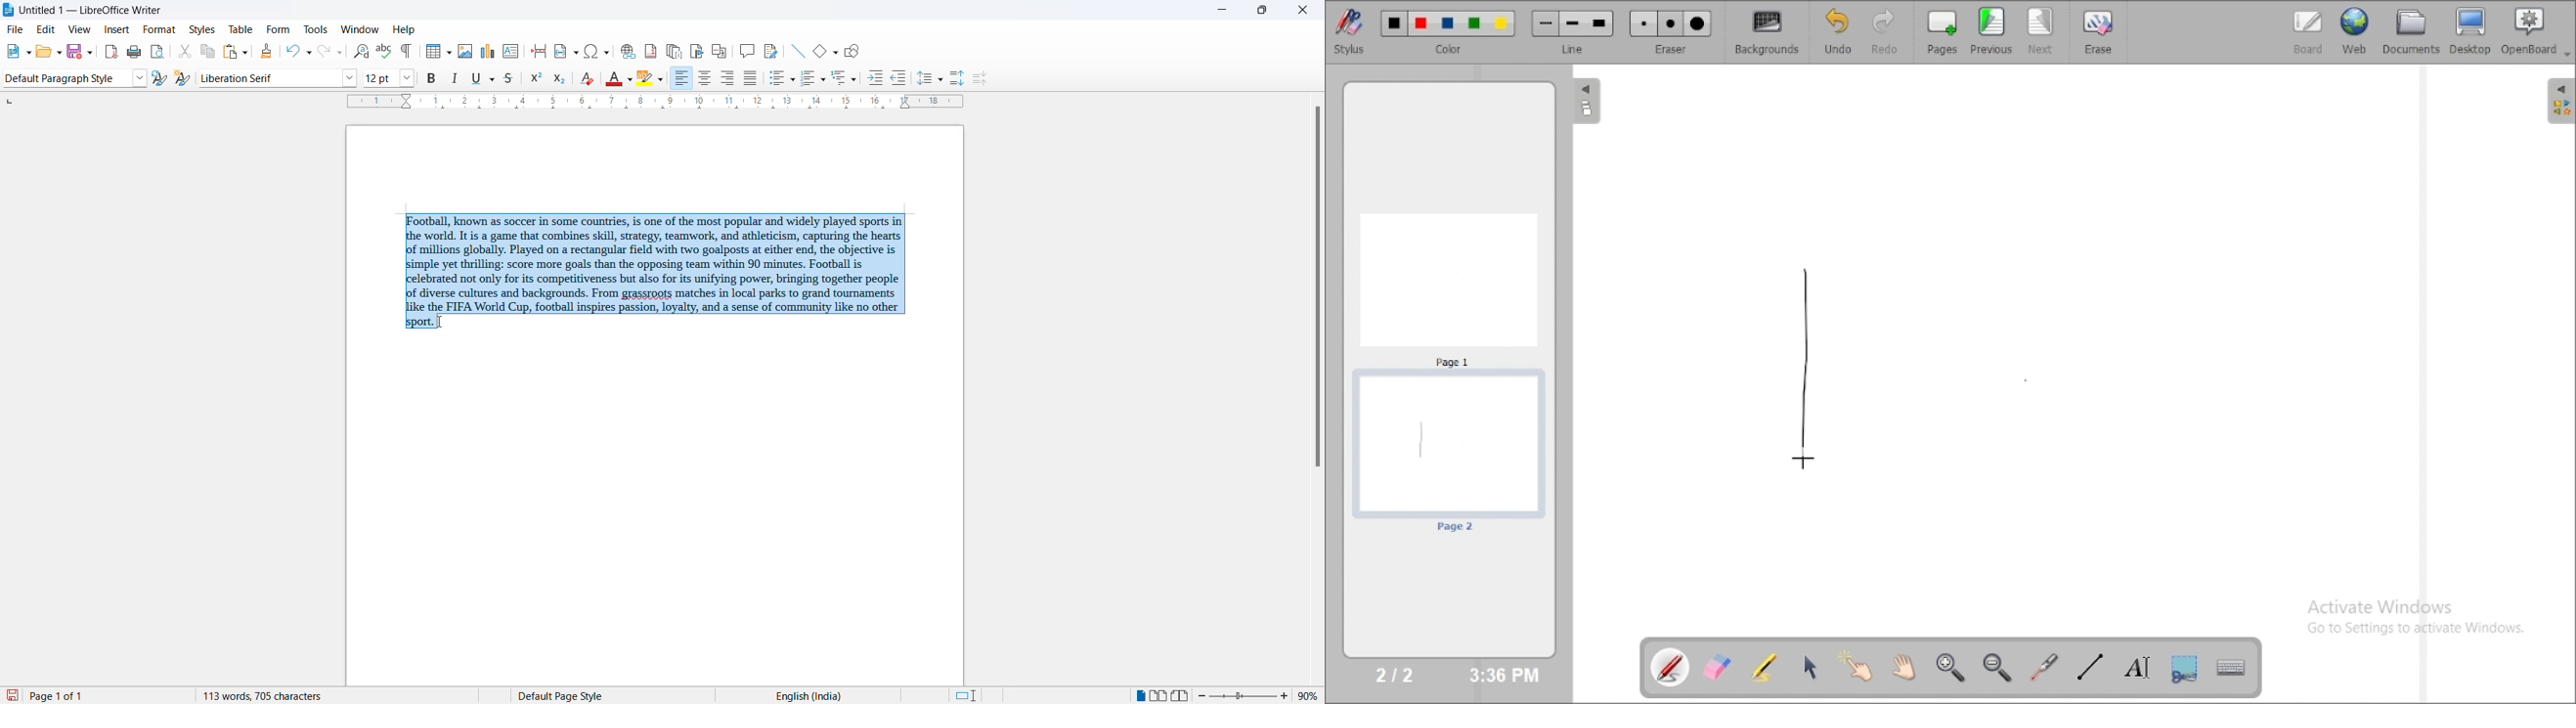 This screenshot has height=728, width=2576. What do you see at coordinates (749, 51) in the screenshot?
I see `insert comments` at bounding box center [749, 51].